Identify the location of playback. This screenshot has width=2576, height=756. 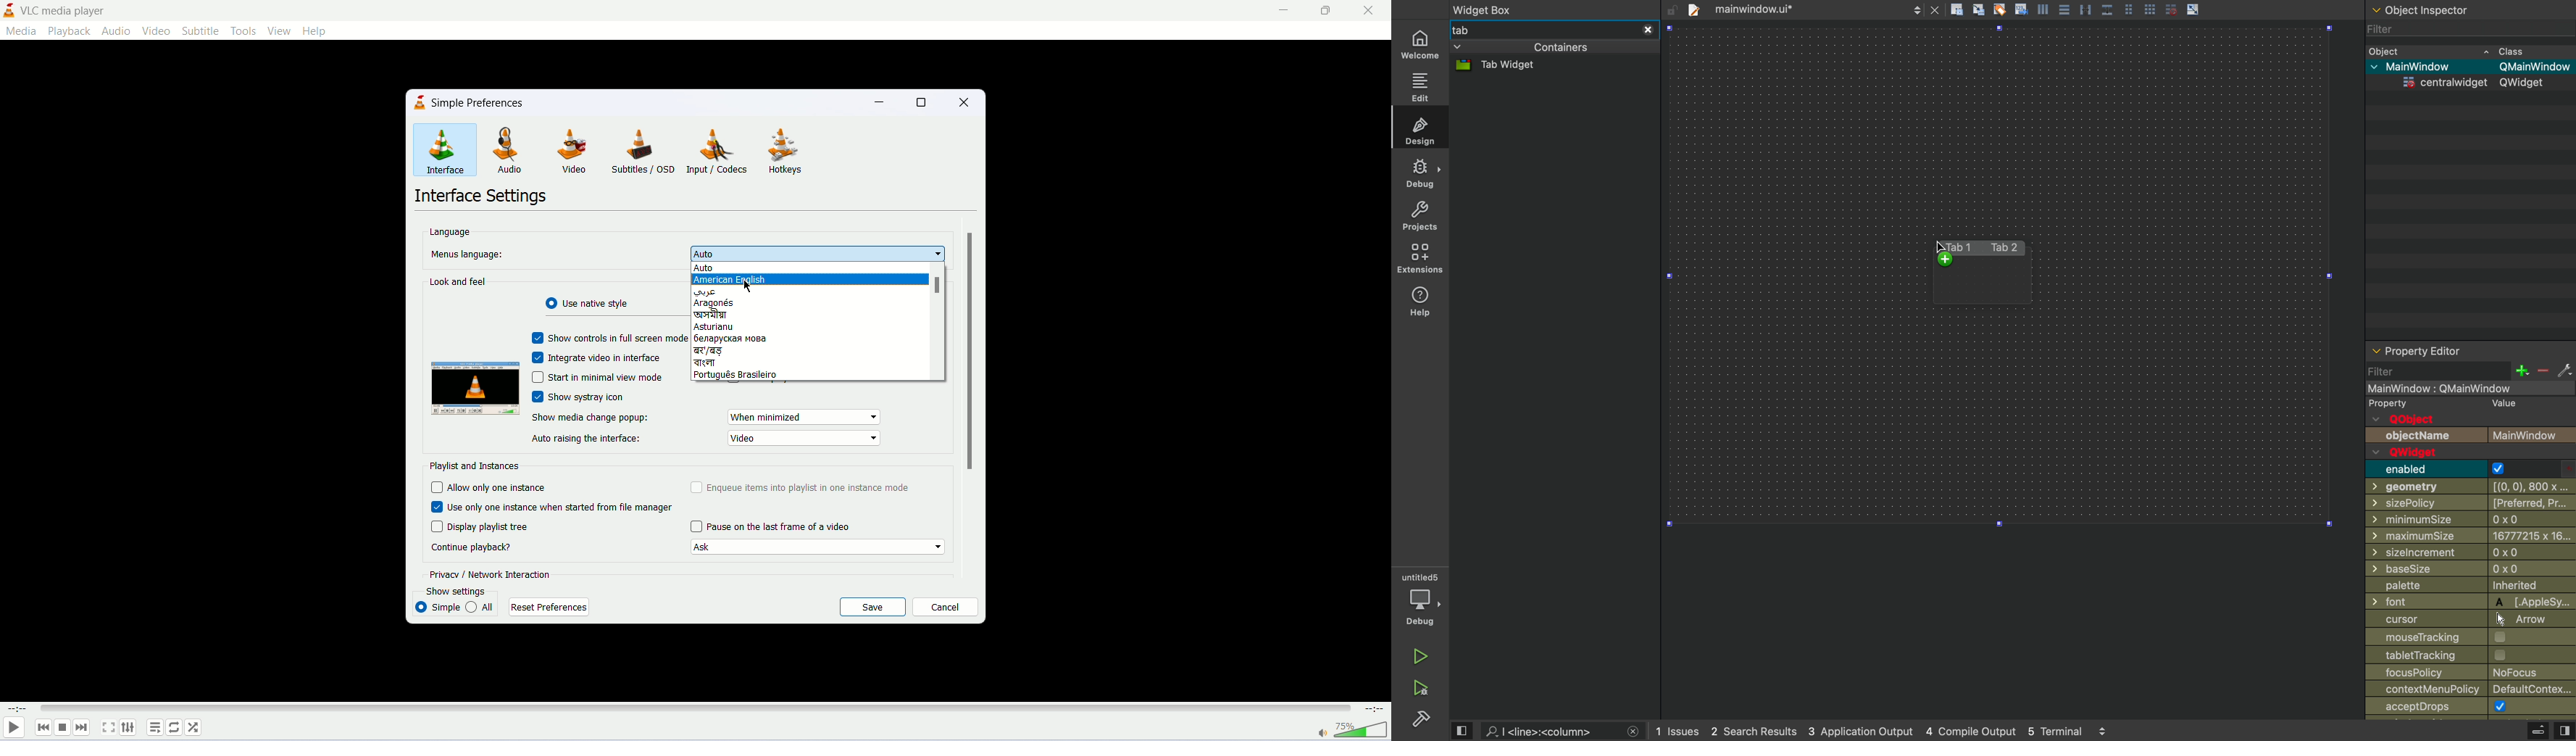
(69, 30).